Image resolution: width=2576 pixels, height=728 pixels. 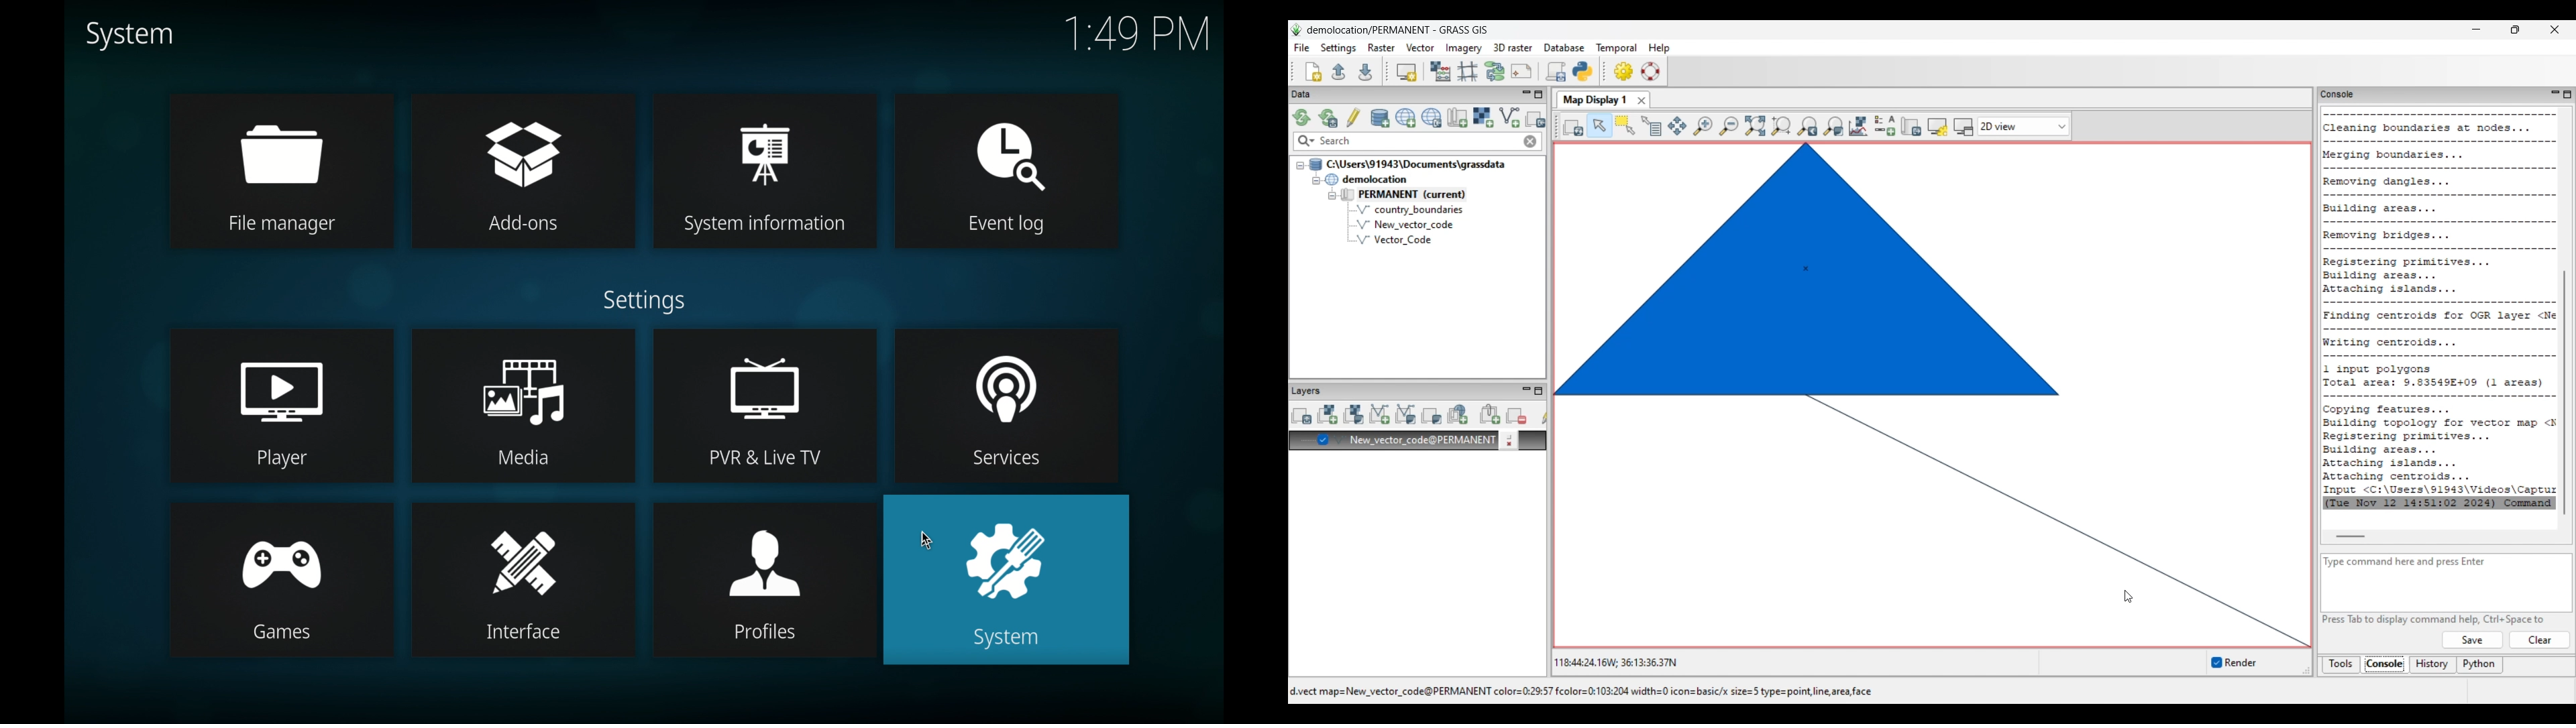 I want to click on media, so click(x=524, y=404).